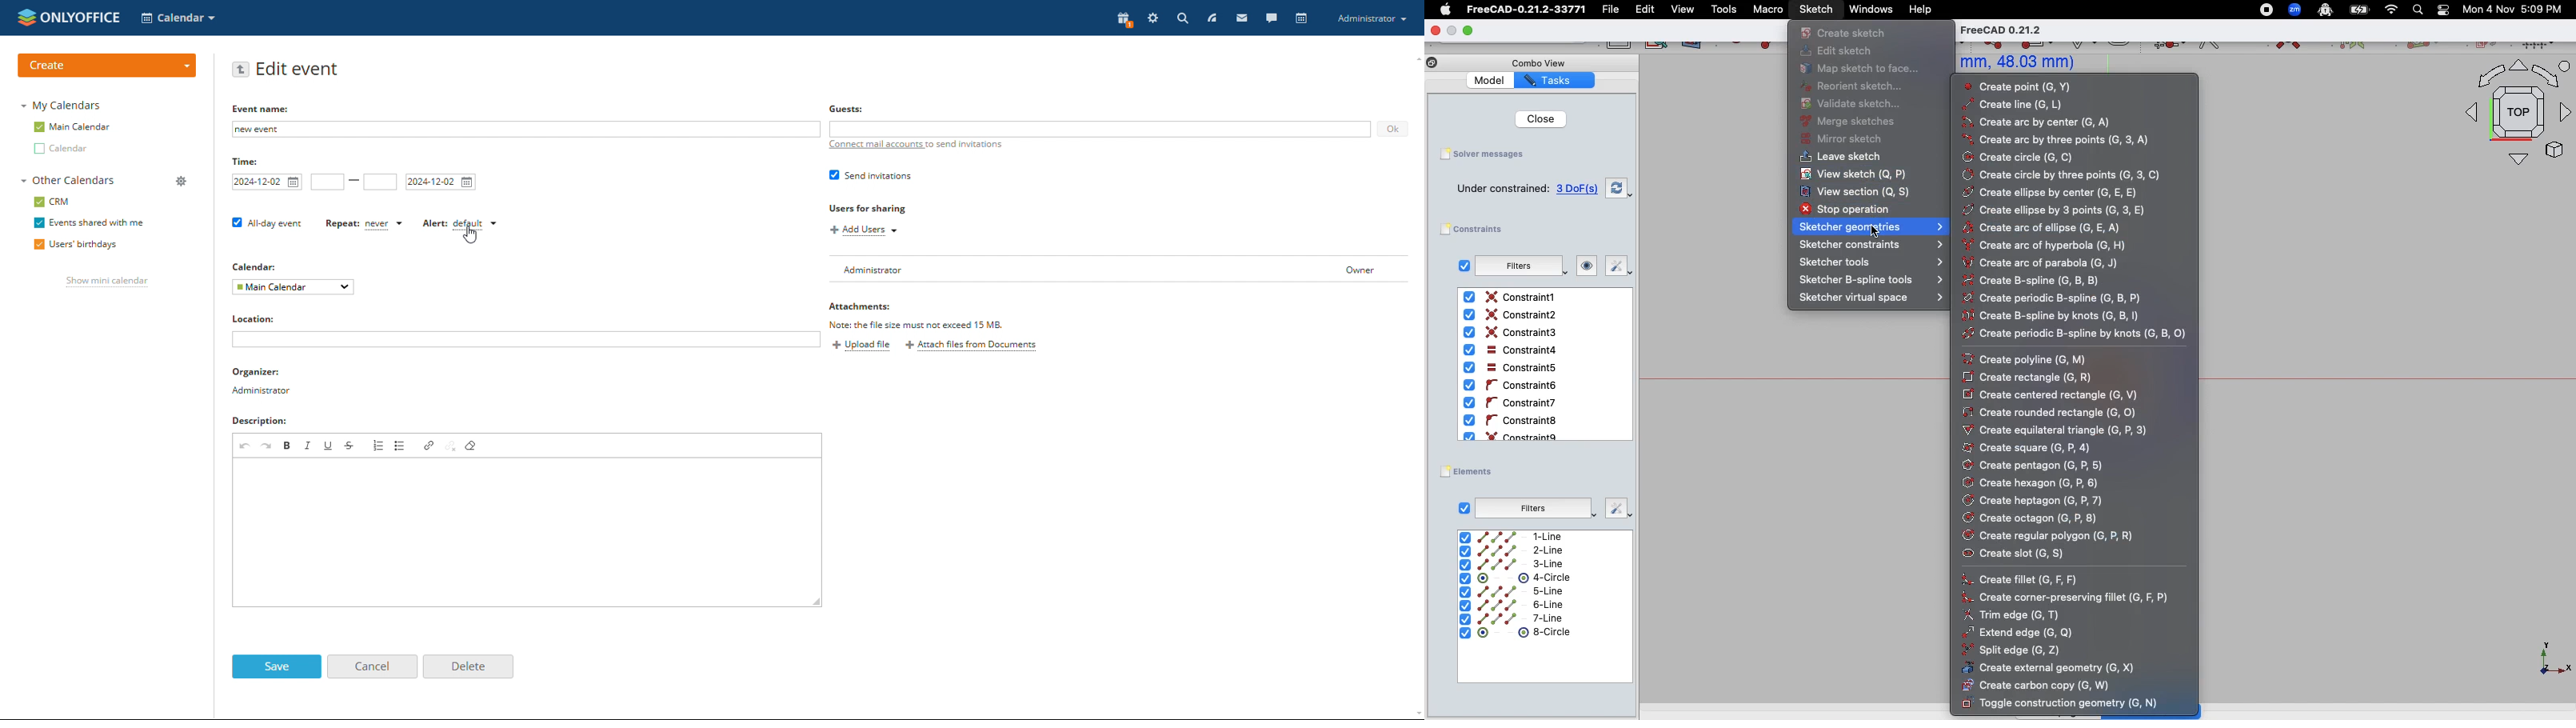 The width and height of the screenshot is (2576, 728). I want to click on X, Y, Z, so click(2545, 663).